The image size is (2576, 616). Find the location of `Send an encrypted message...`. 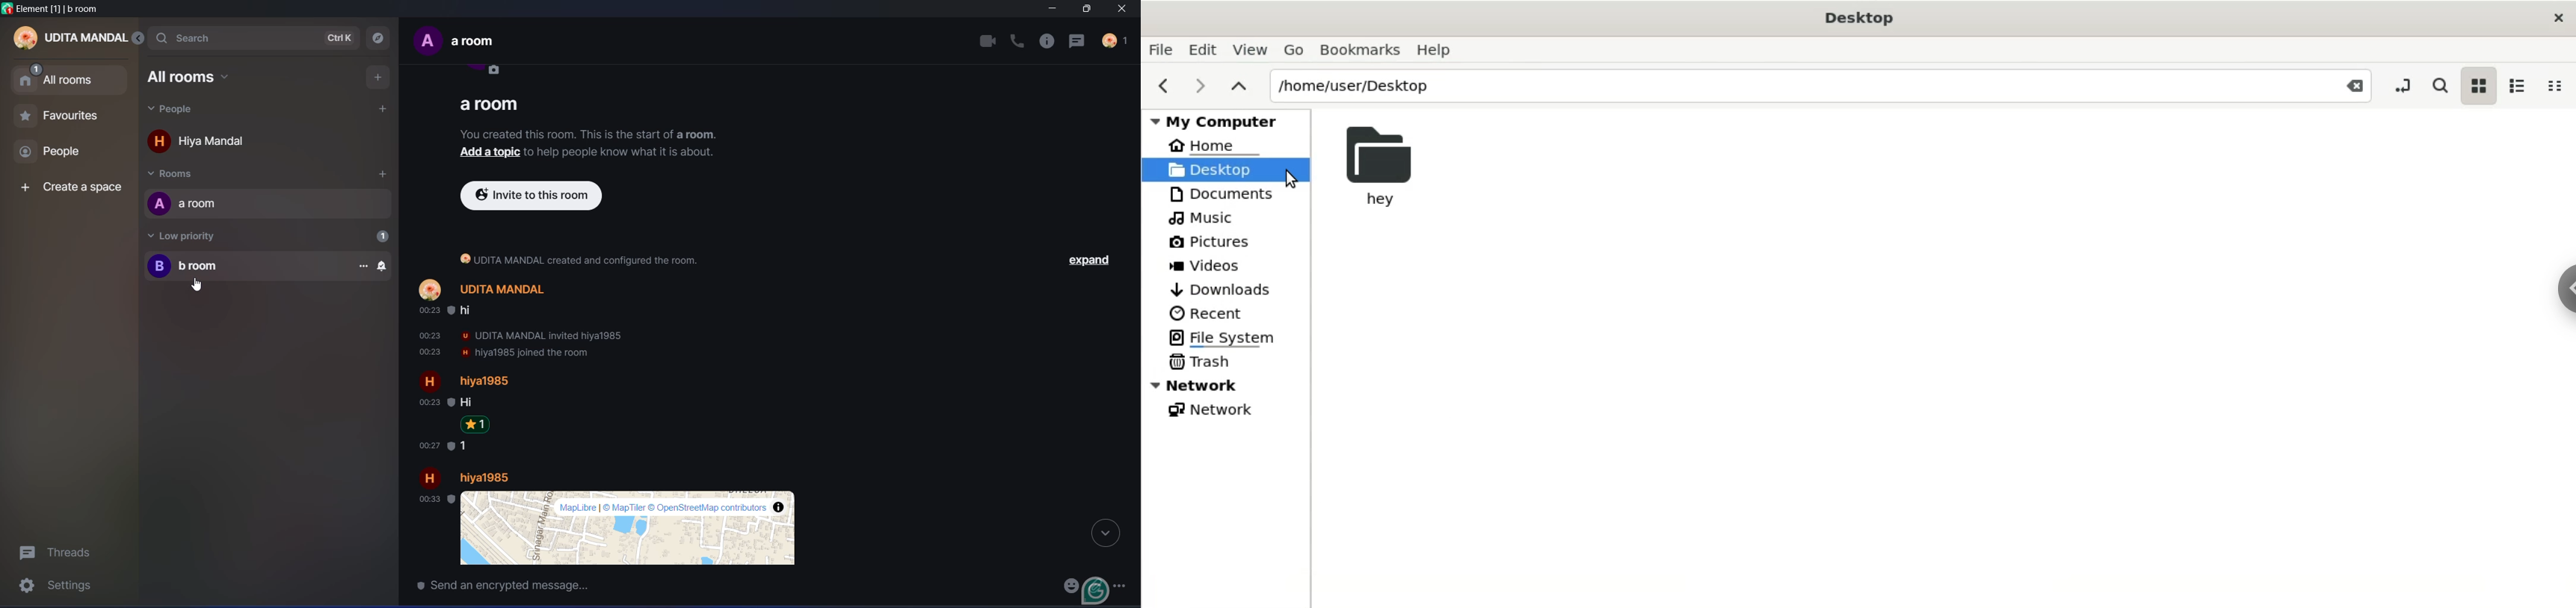

Send an encrypted message... is located at coordinates (597, 587).